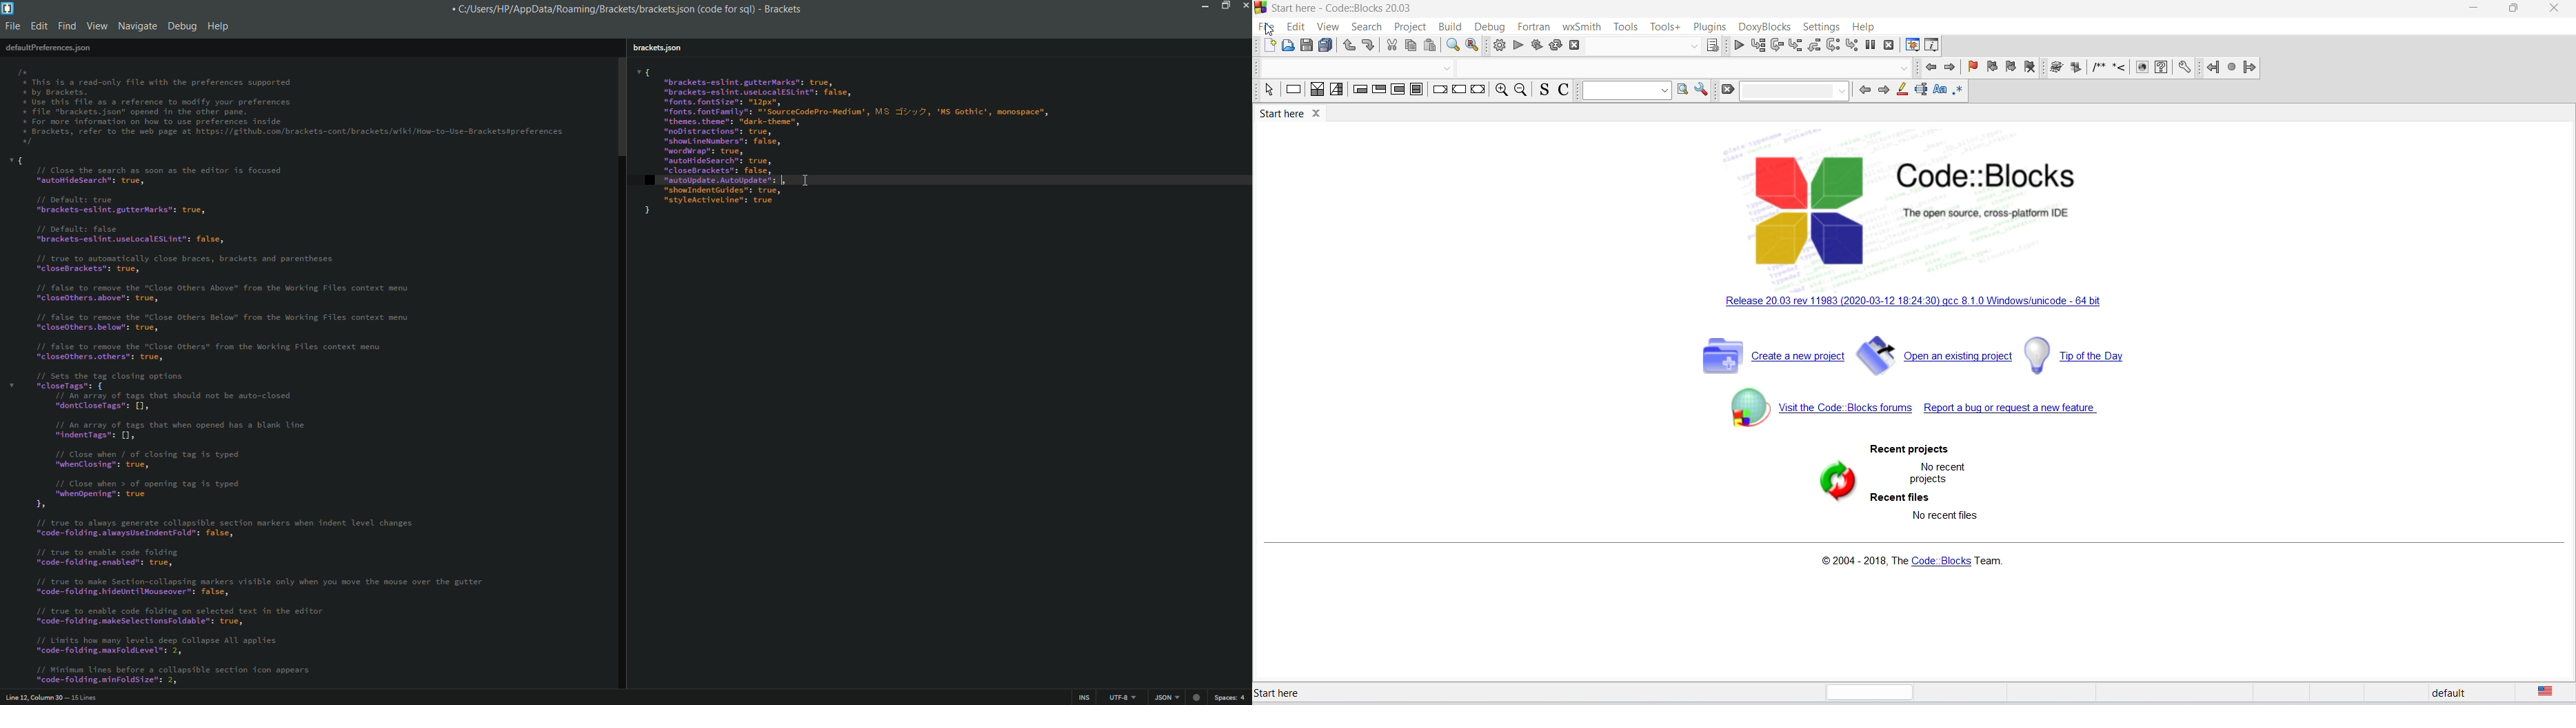  I want to click on code blocks logo, so click(1920, 202).